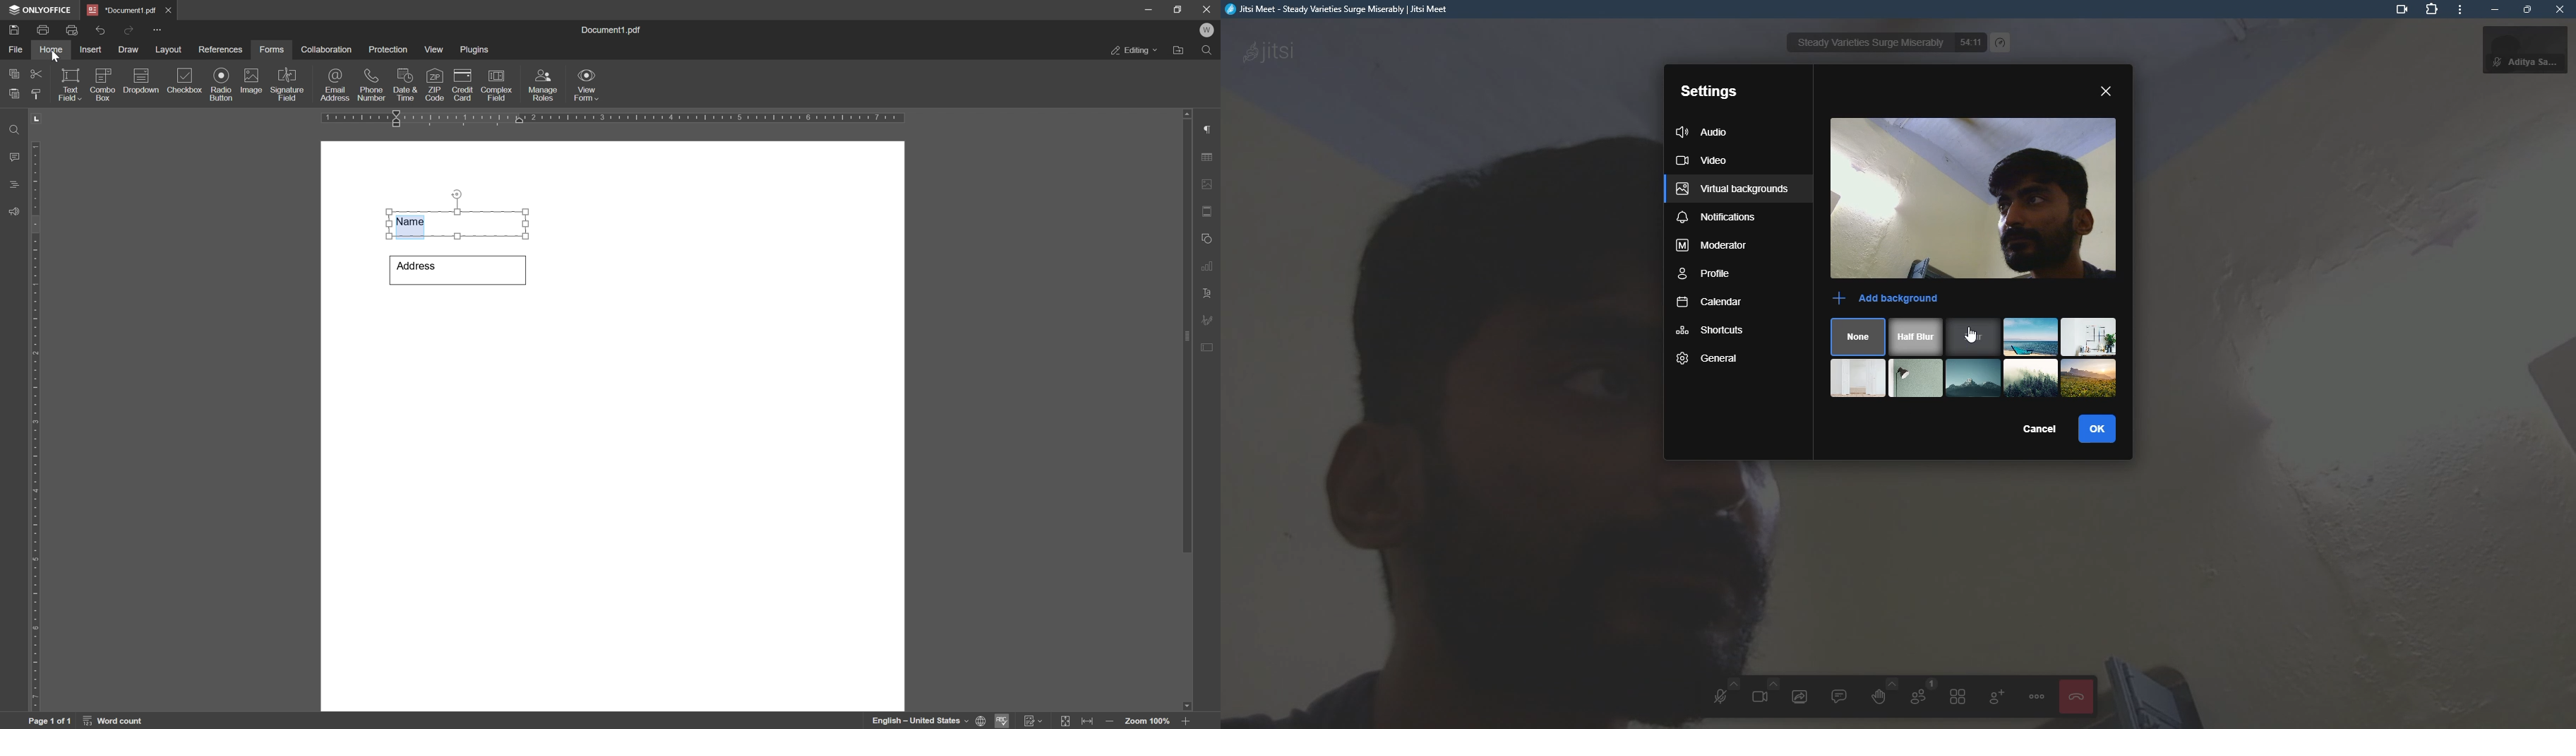 Image resolution: width=2576 pixels, height=756 pixels. I want to click on restore down, so click(1173, 9).